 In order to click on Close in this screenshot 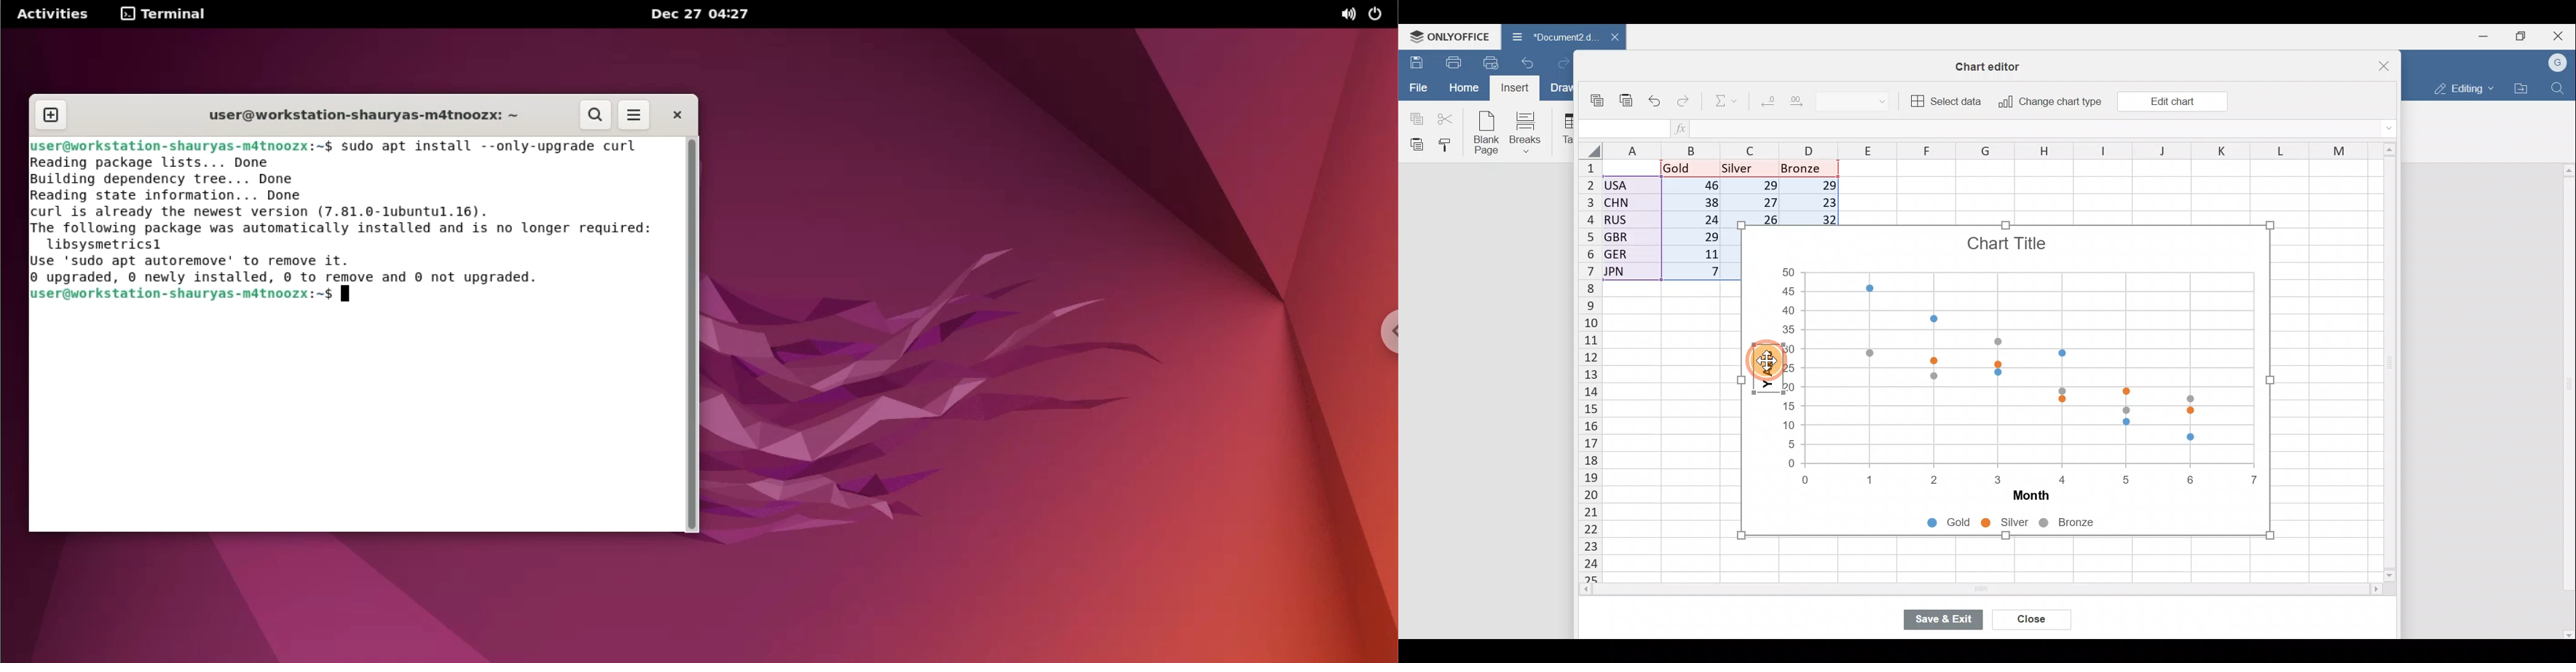, I will do `click(2561, 34)`.